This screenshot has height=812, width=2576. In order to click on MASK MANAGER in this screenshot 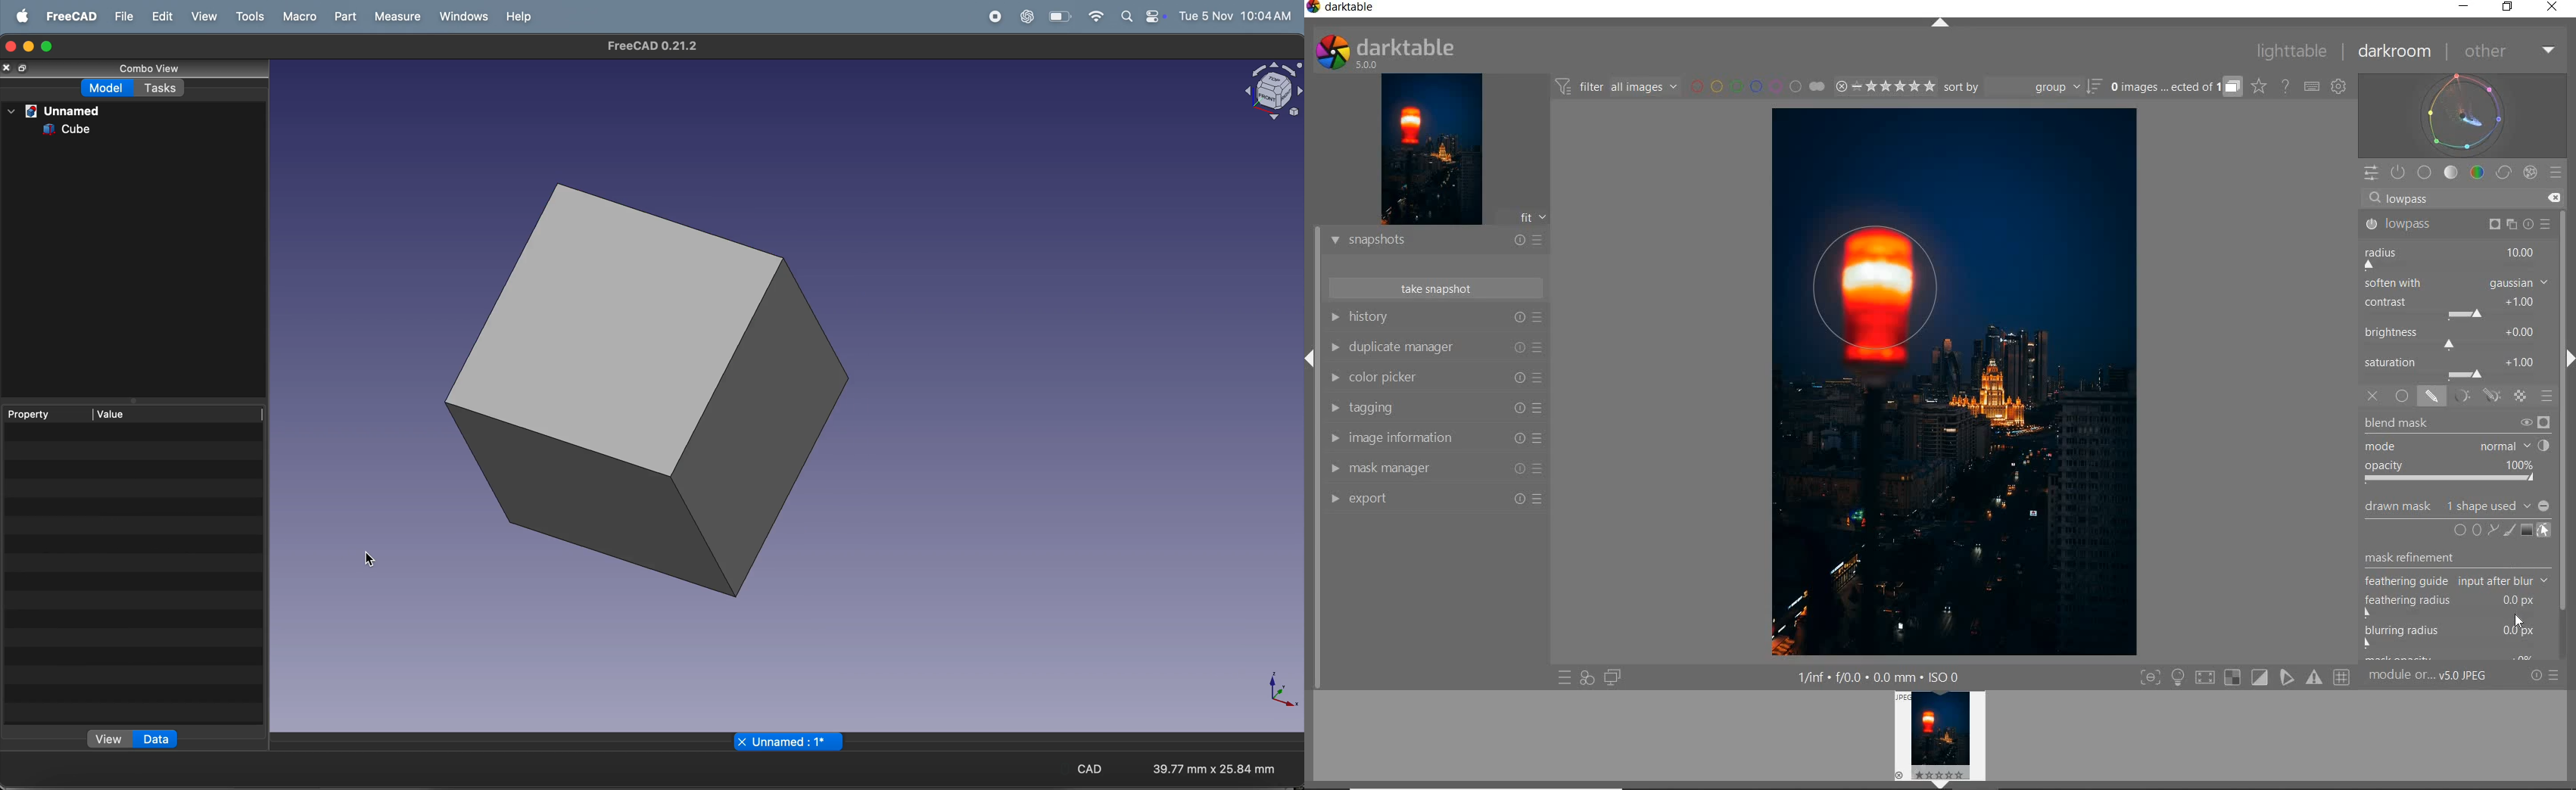, I will do `click(1435, 469)`.